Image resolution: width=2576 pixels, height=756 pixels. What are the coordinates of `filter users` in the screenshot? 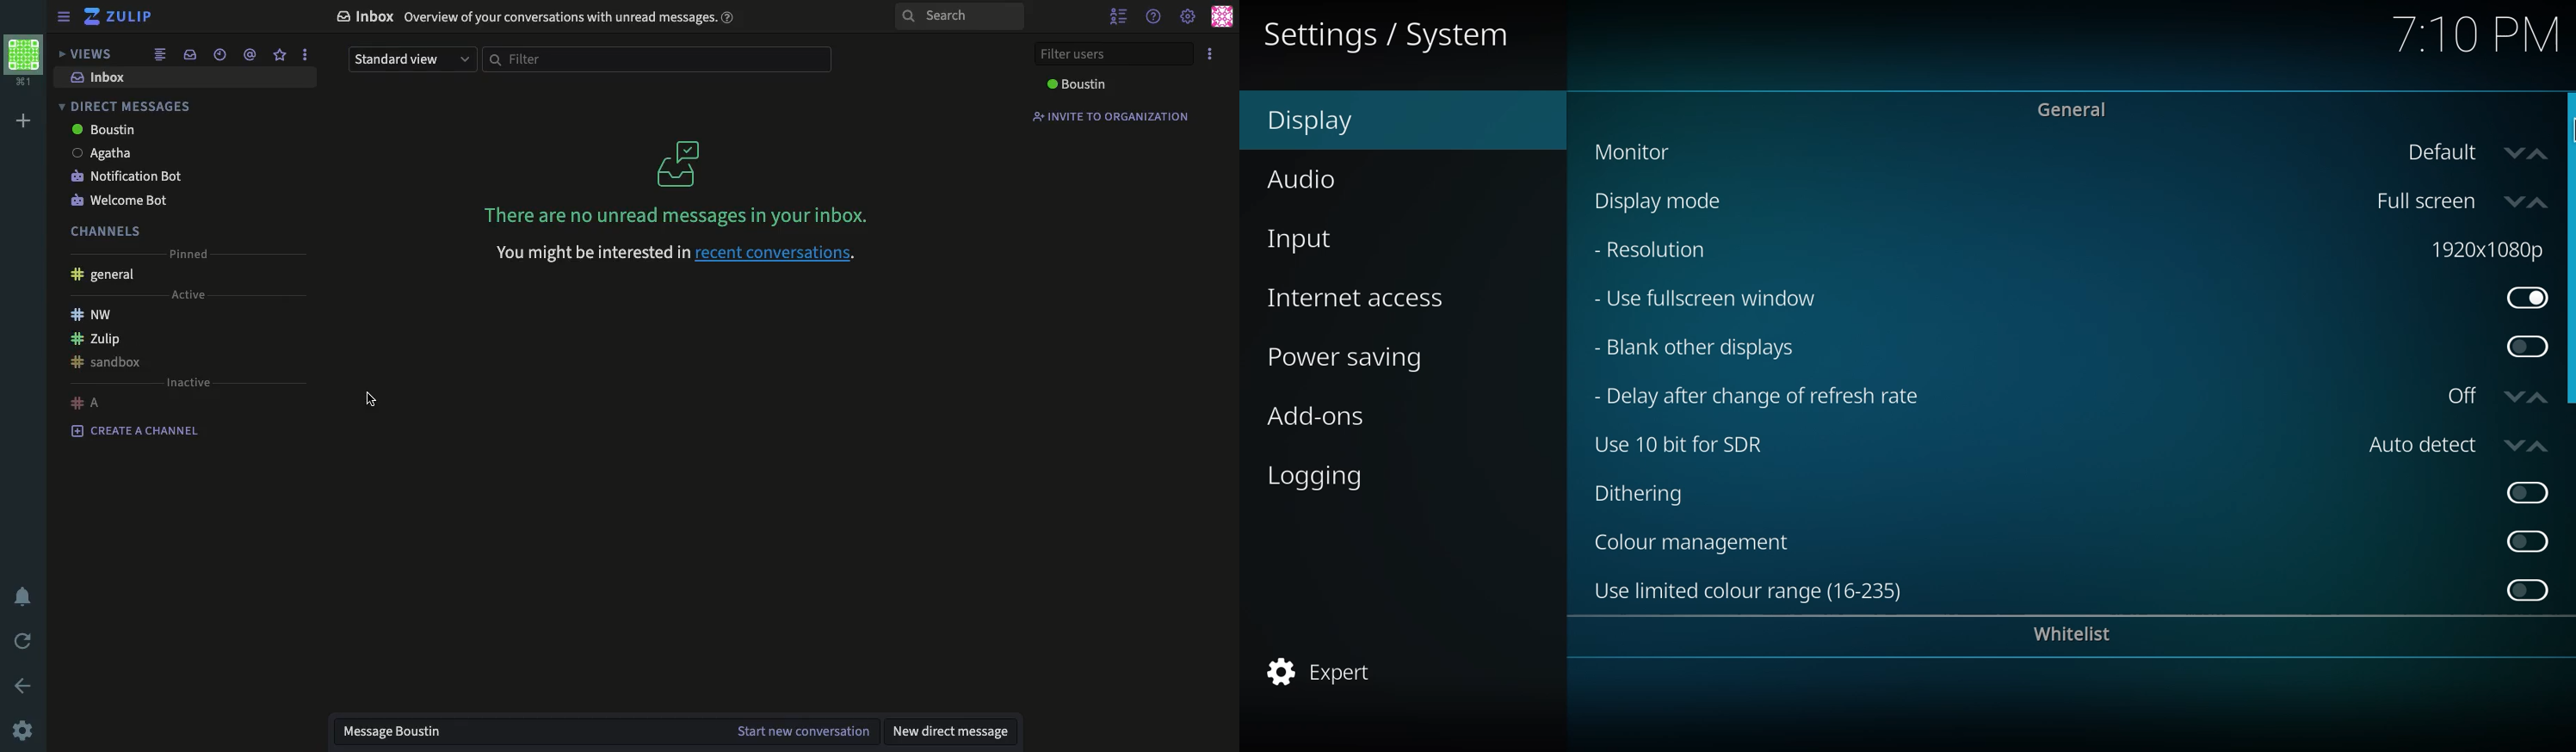 It's located at (1110, 53).